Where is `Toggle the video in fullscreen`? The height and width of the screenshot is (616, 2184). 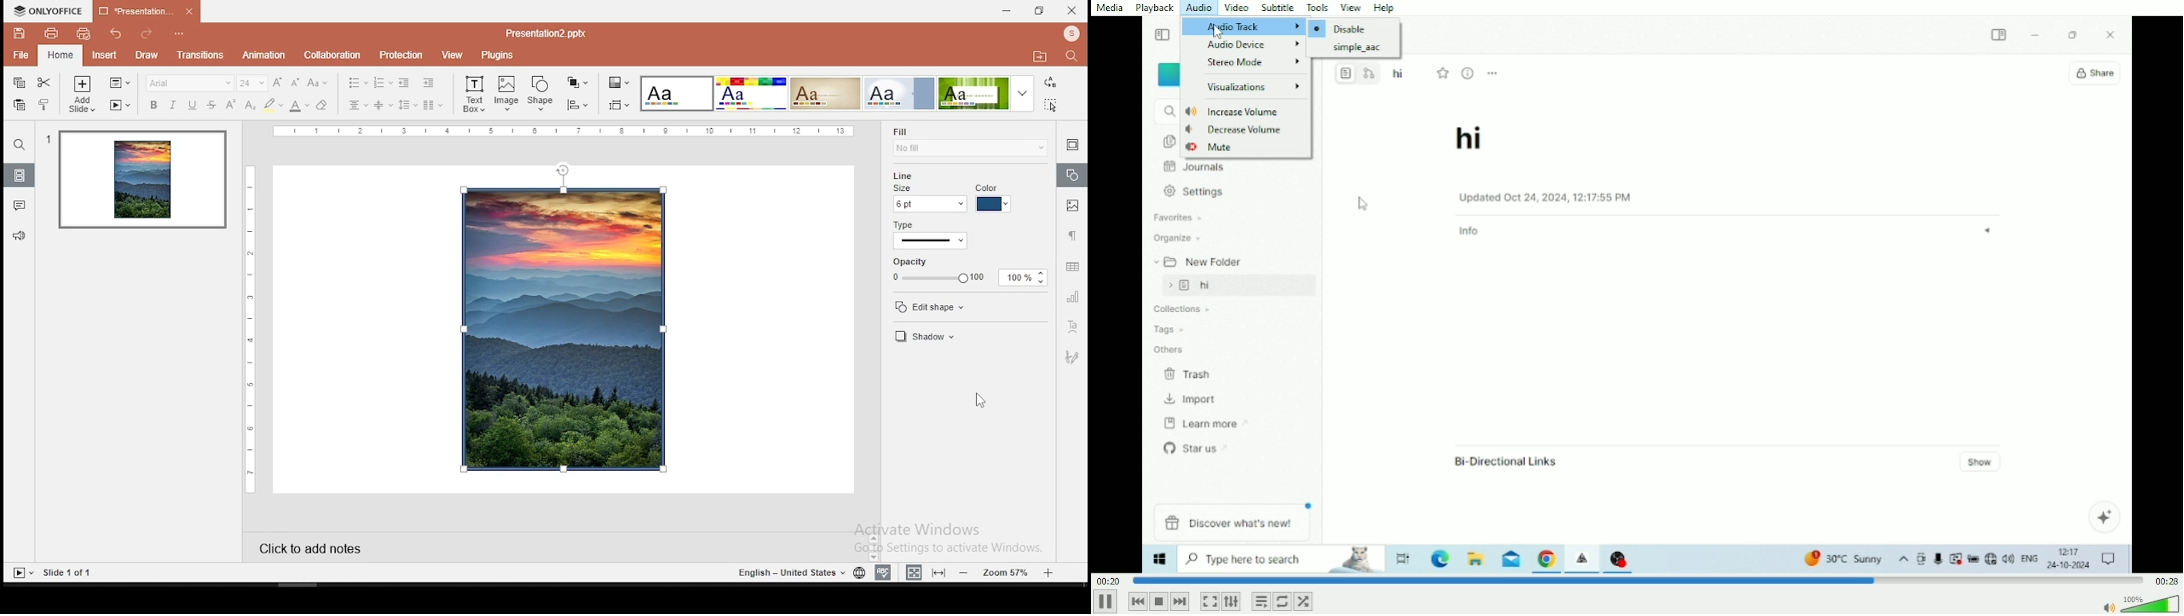
Toggle the video in fullscreen is located at coordinates (1209, 602).